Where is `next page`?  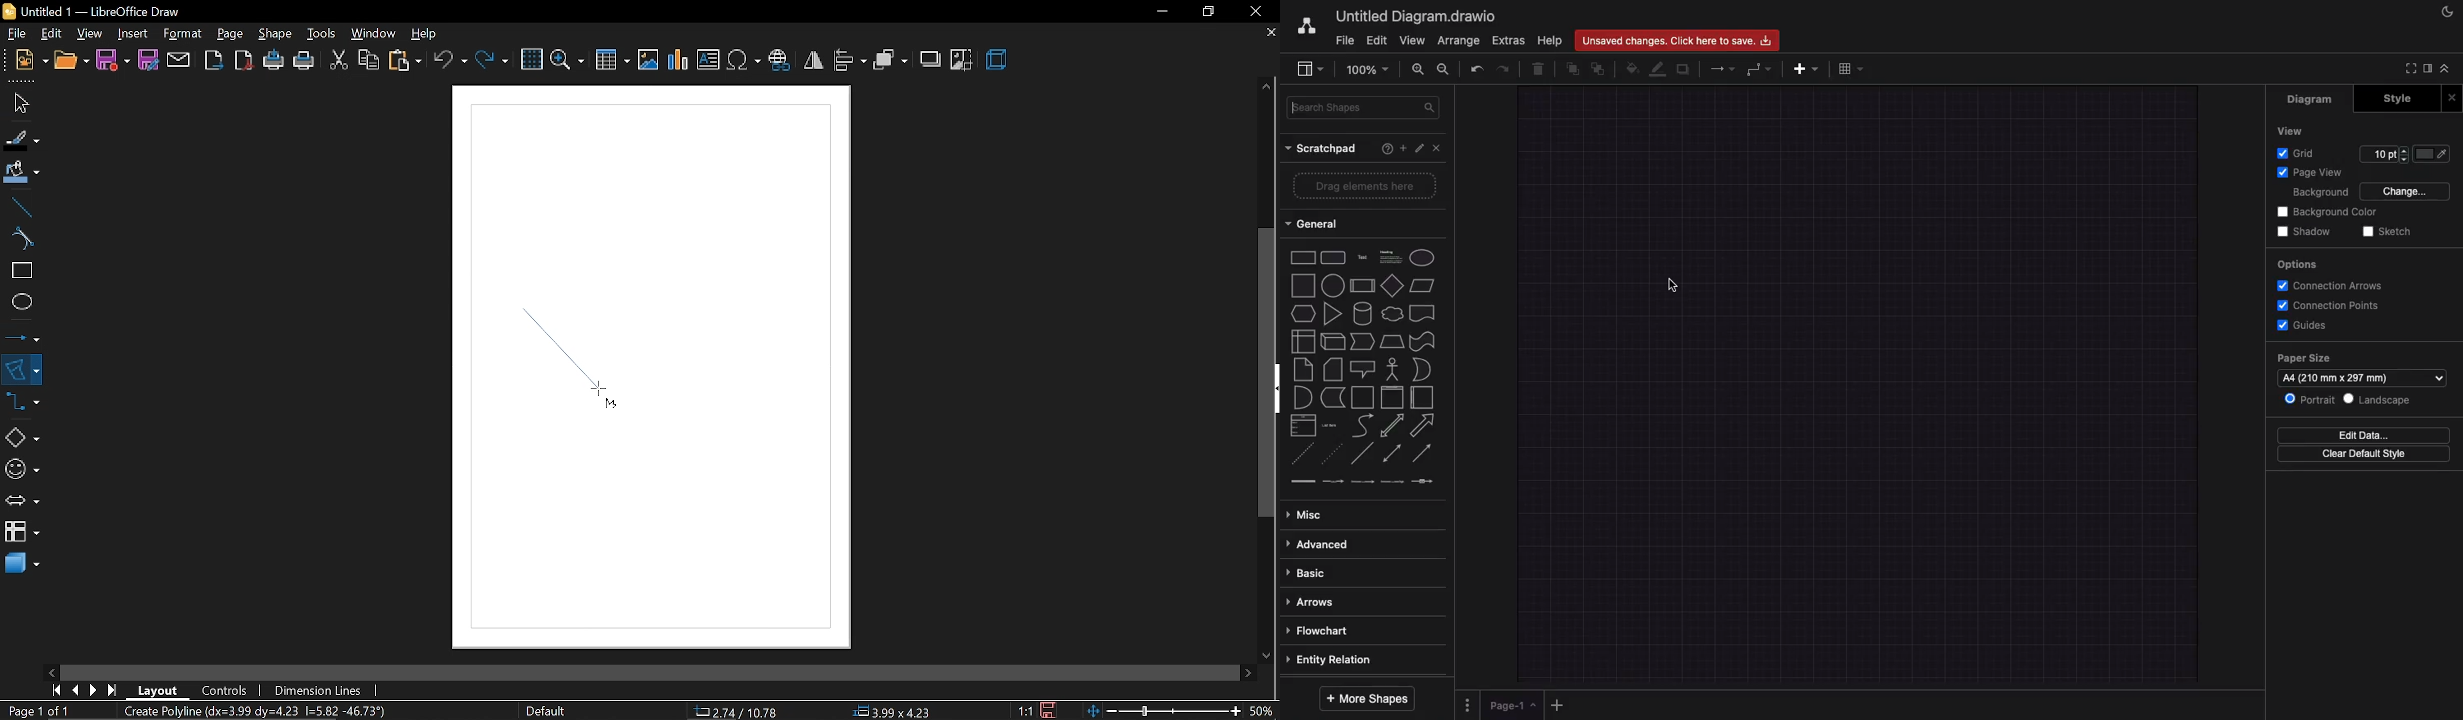
next page is located at coordinates (98, 688).